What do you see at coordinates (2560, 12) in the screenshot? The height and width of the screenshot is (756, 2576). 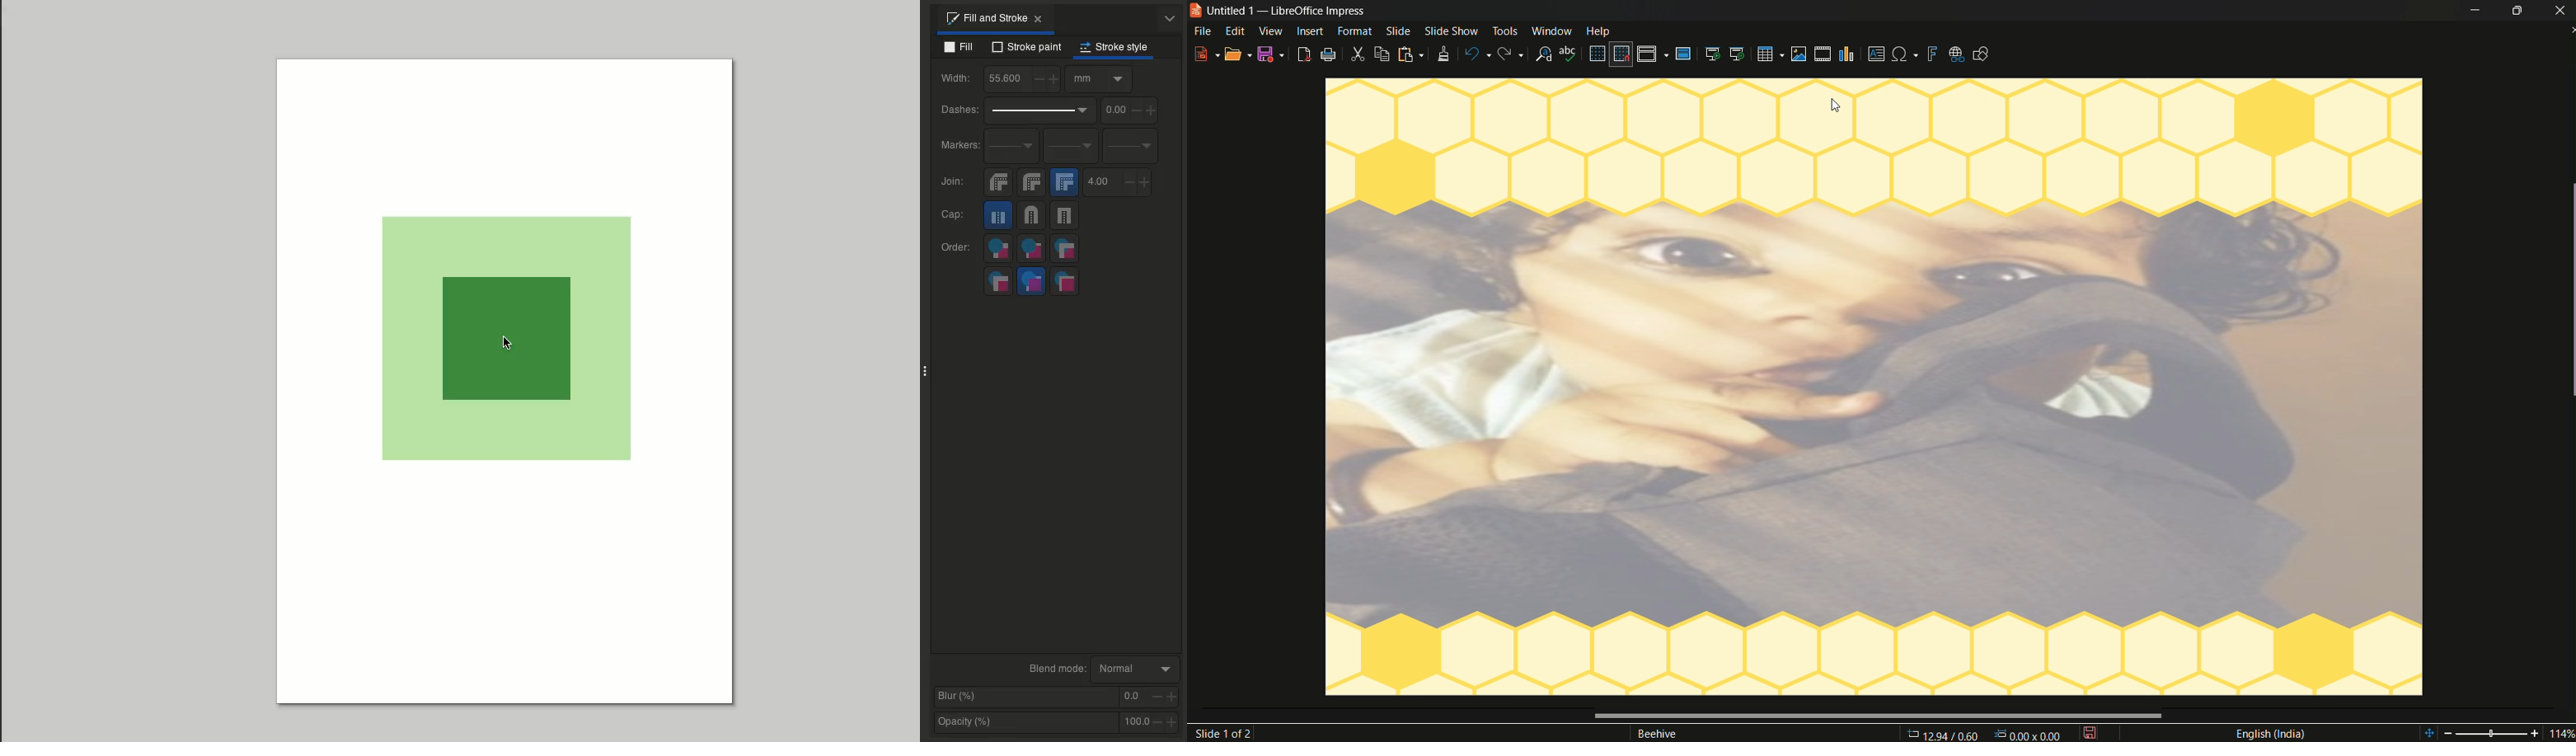 I see `close` at bounding box center [2560, 12].